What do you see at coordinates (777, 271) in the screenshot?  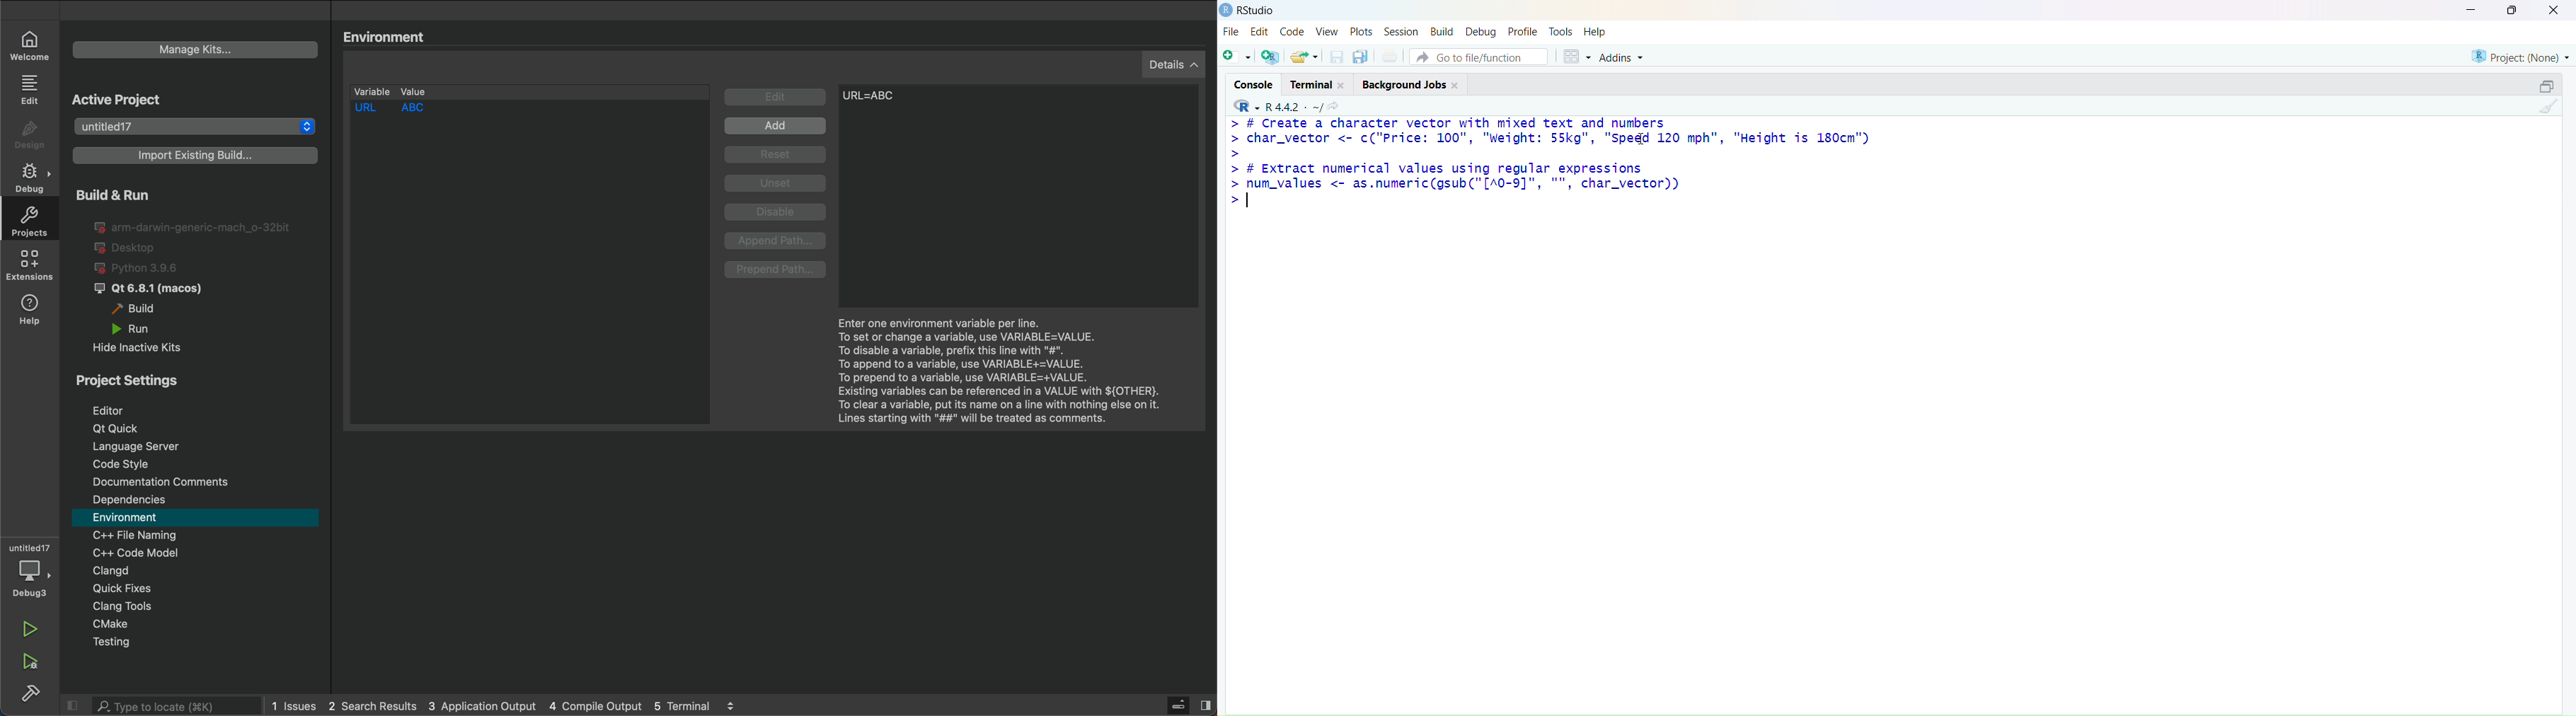 I see `prepend path` at bounding box center [777, 271].